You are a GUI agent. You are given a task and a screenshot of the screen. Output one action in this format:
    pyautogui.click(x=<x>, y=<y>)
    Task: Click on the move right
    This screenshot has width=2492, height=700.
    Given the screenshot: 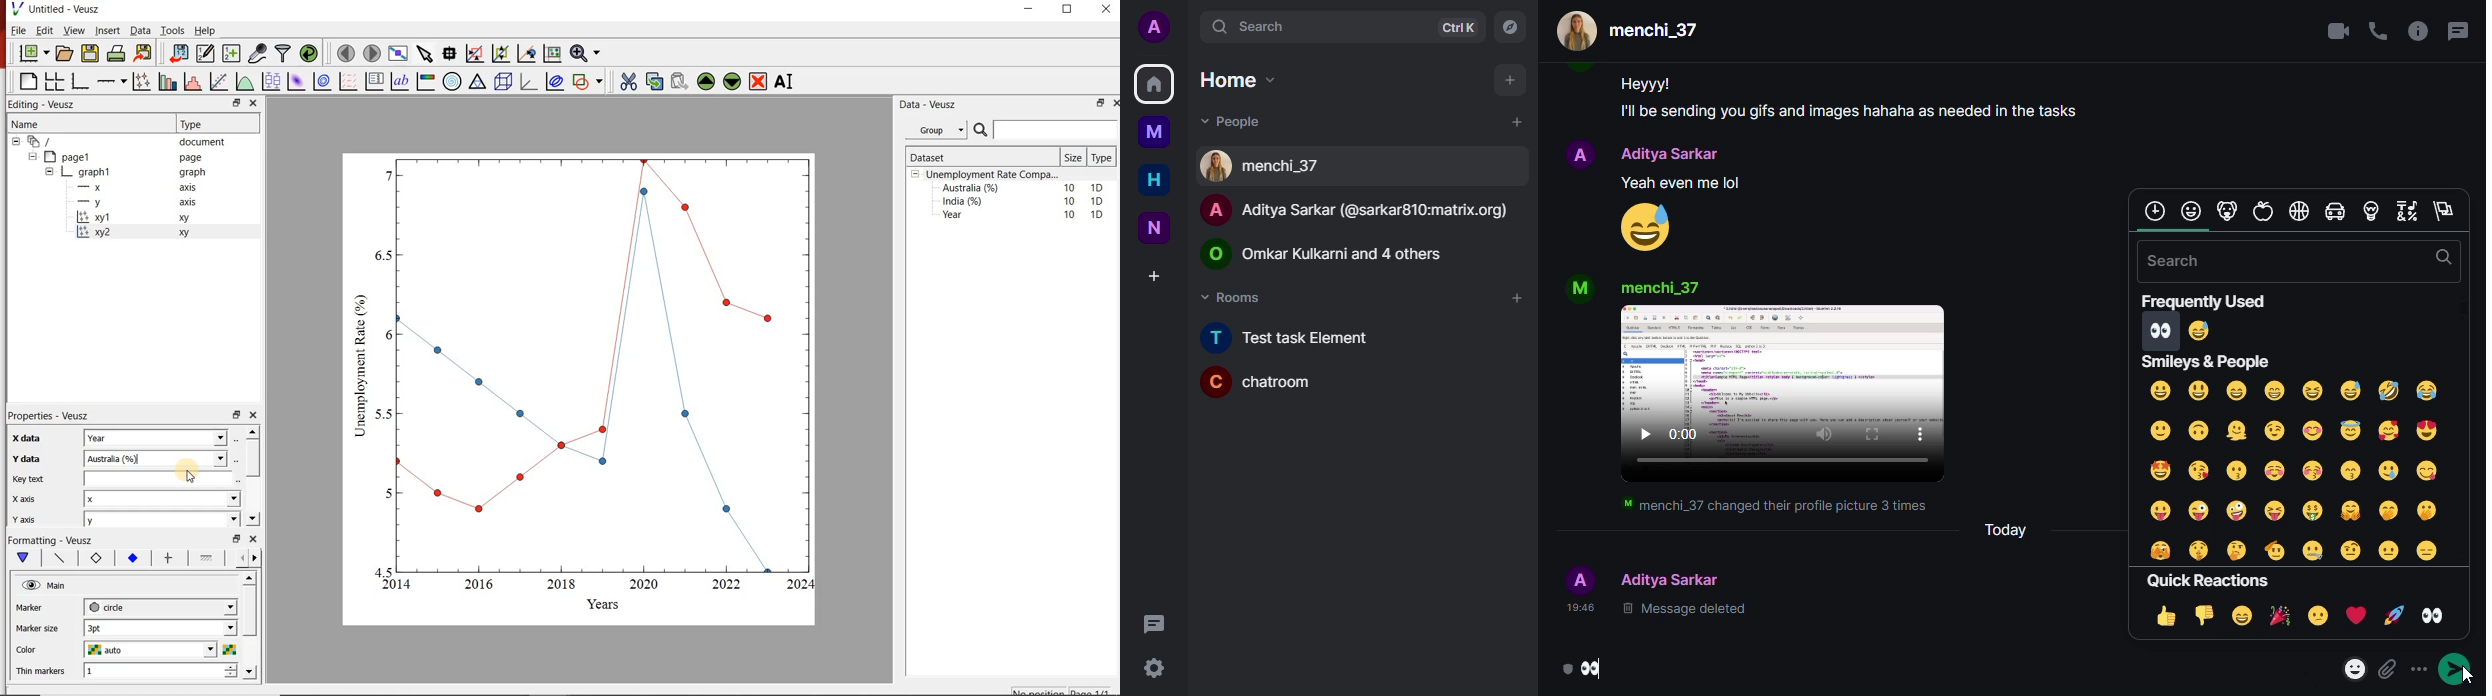 What is the action you would take?
    pyautogui.click(x=254, y=558)
    